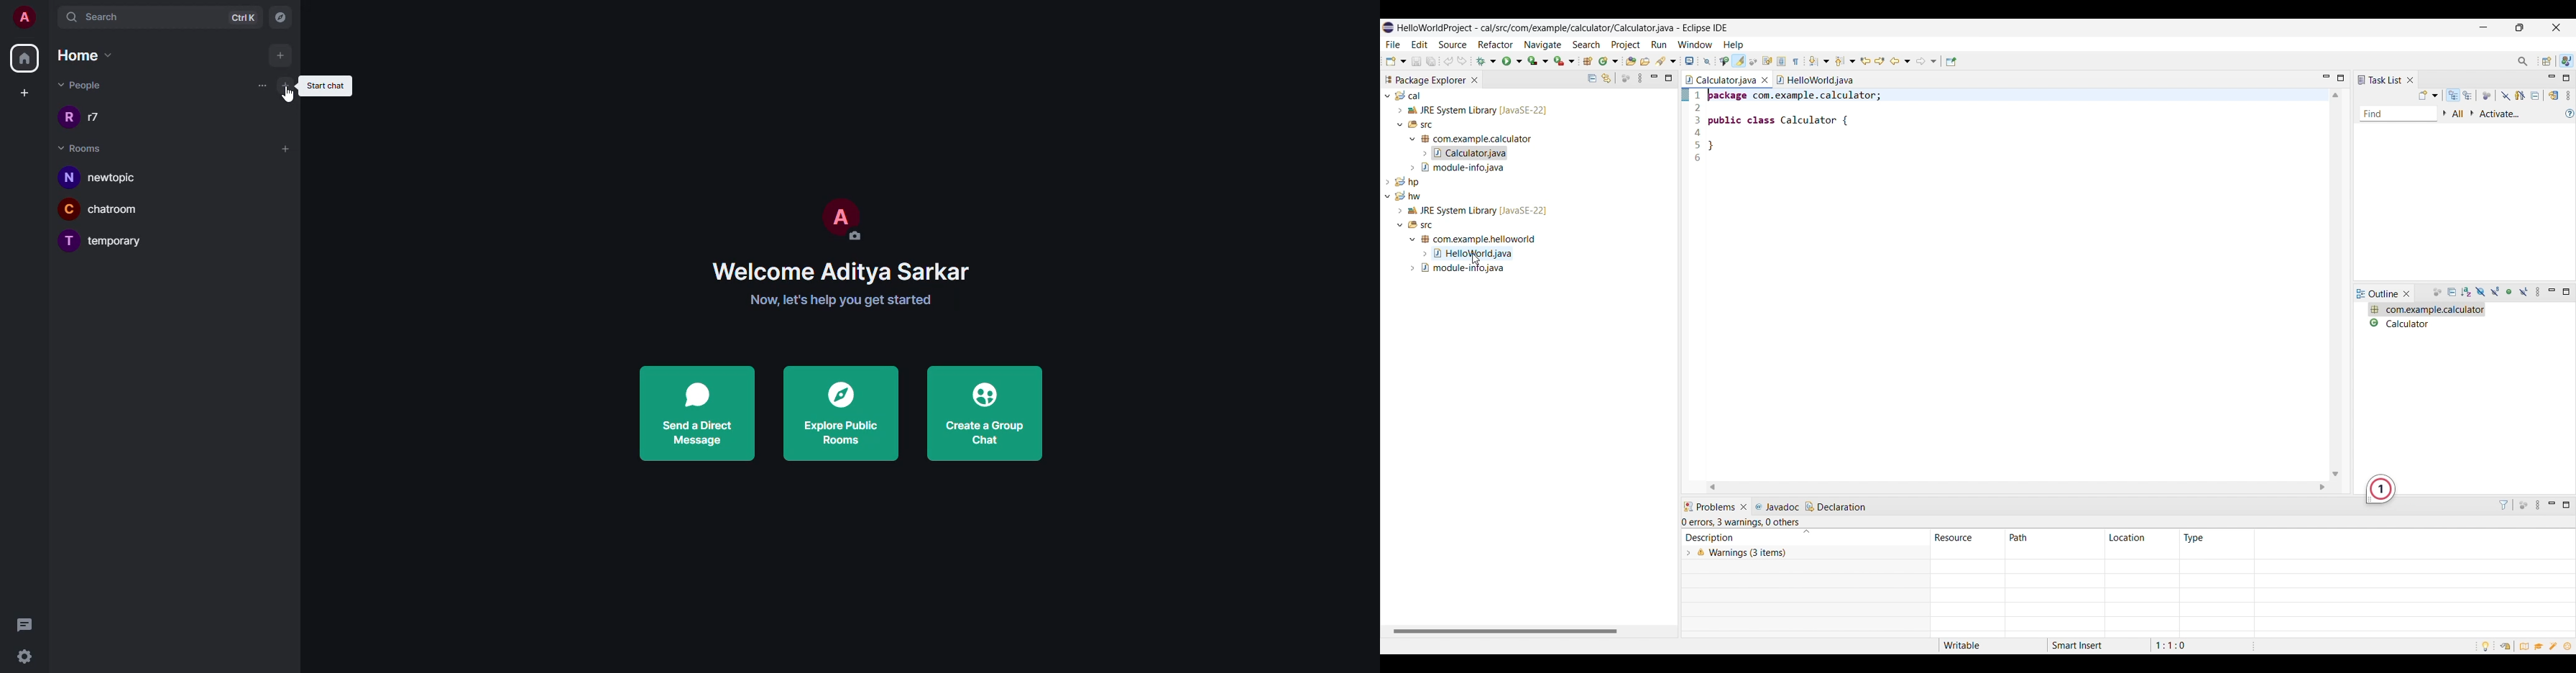 The width and height of the screenshot is (2576, 700). Describe the element at coordinates (24, 59) in the screenshot. I see `home` at that location.